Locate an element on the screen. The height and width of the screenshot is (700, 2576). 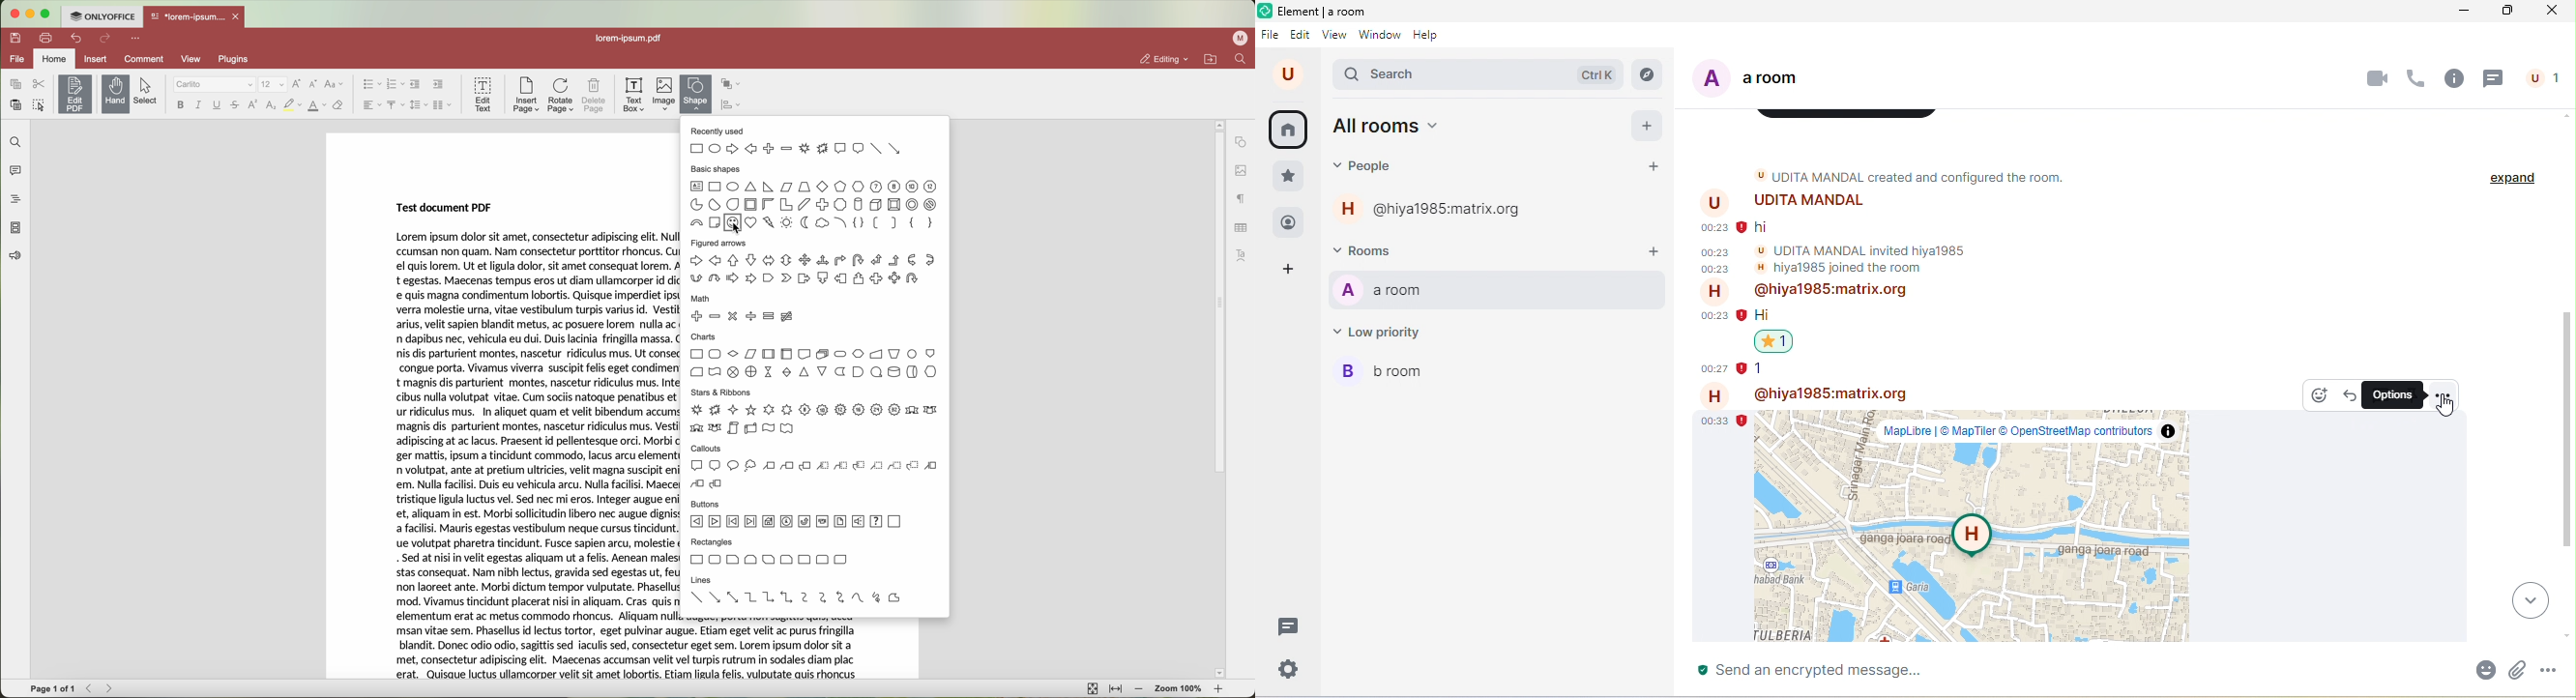
home is located at coordinates (1288, 130).